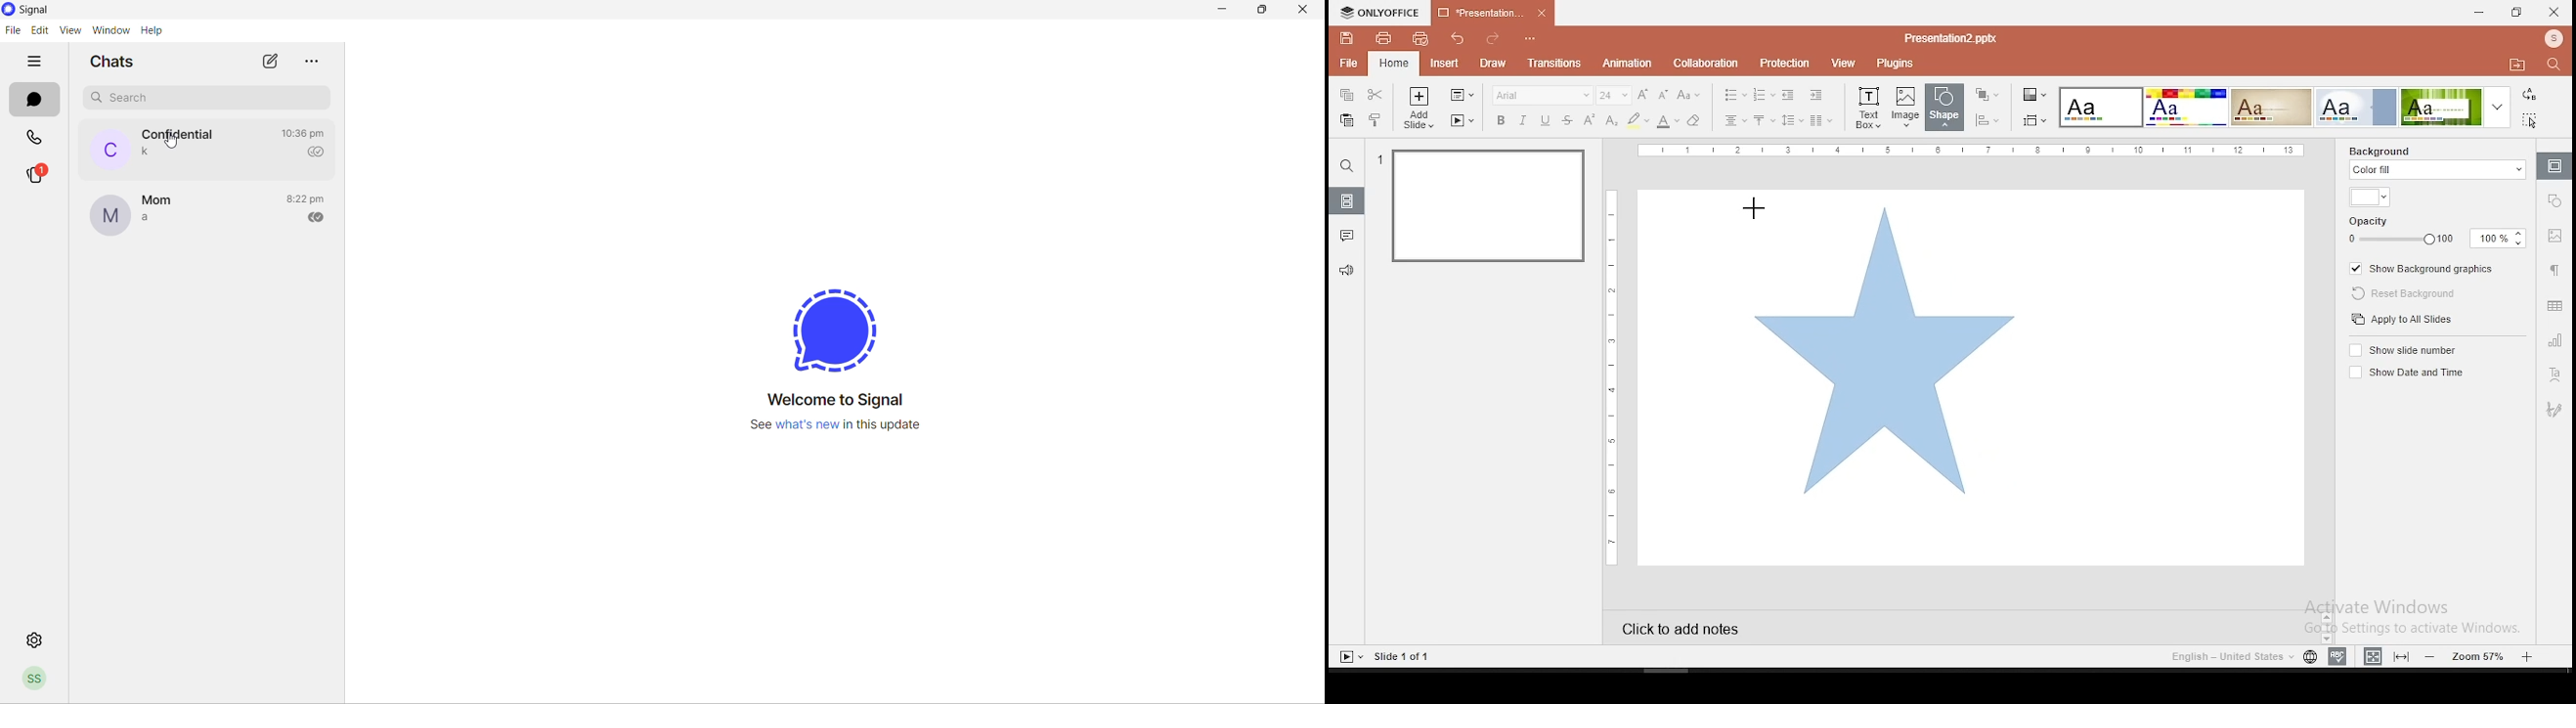 The width and height of the screenshot is (2576, 728). Describe the element at coordinates (1419, 38) in the screenshot. I see `quick print` at that location.